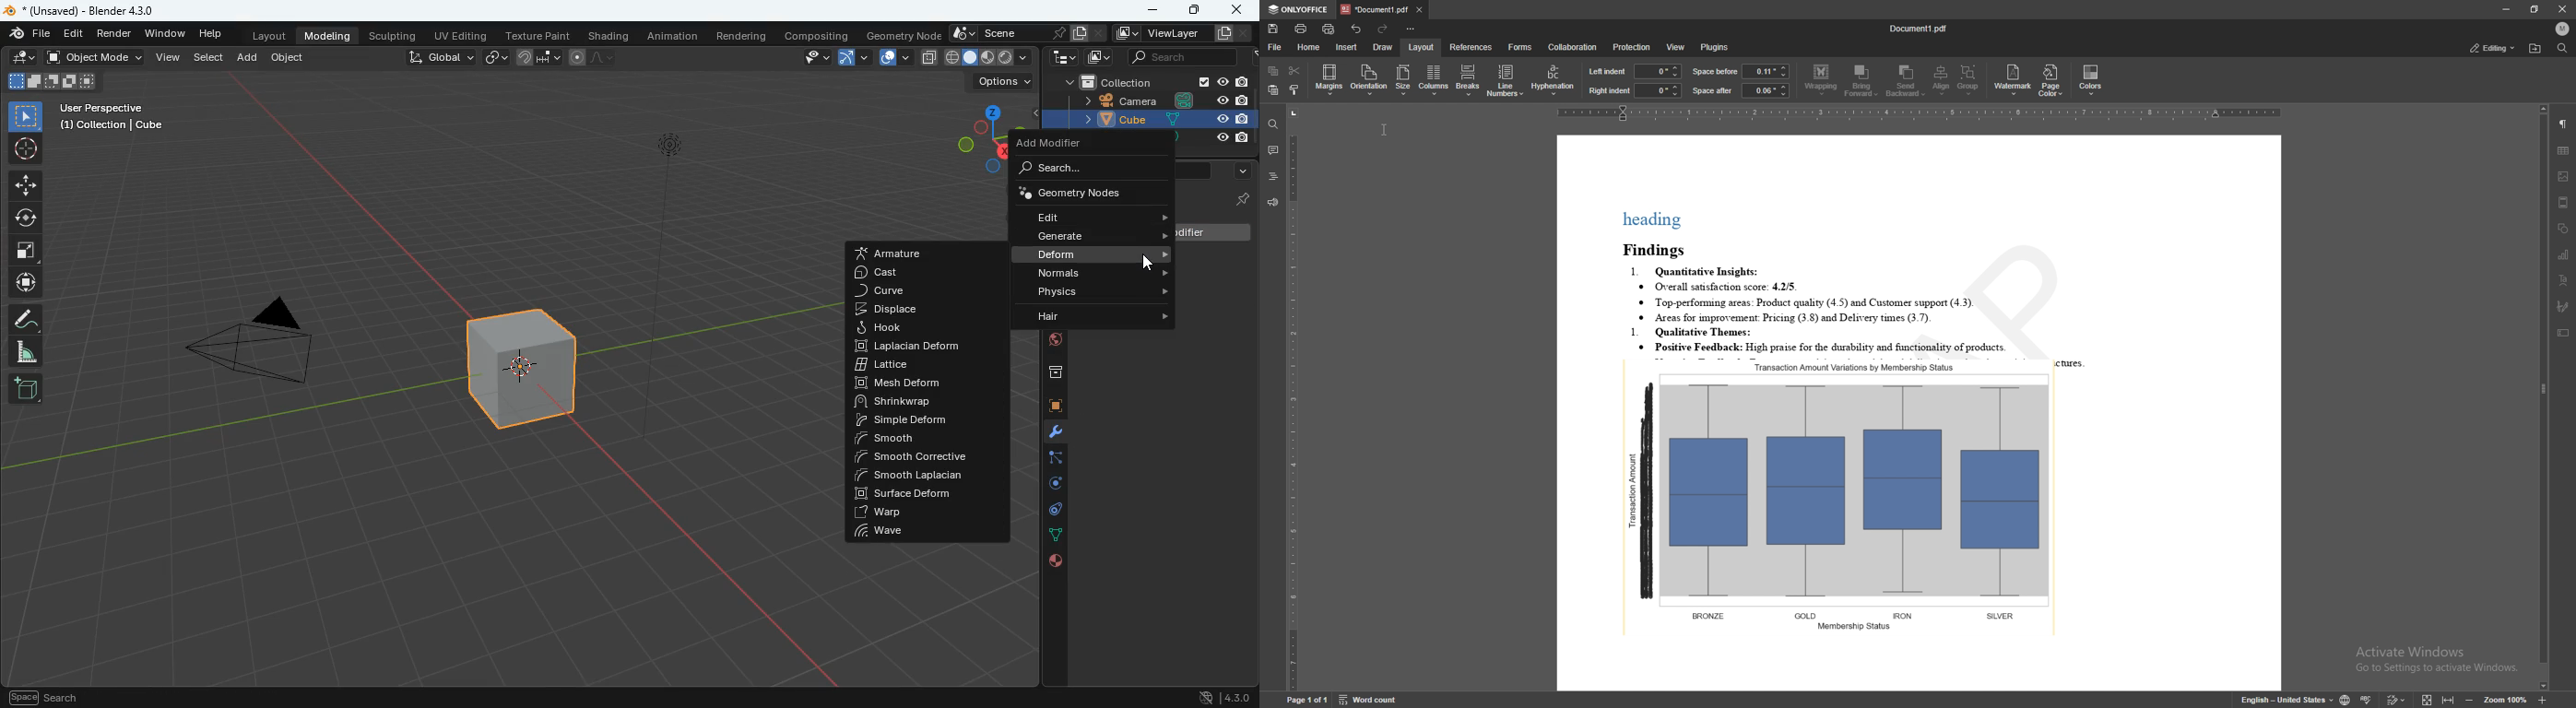 This screenshot has width=2576, height=728. What do you see at coordinates (1382, 28) in the screenshot?
I see `redo` at bounding box center [1382, 28].